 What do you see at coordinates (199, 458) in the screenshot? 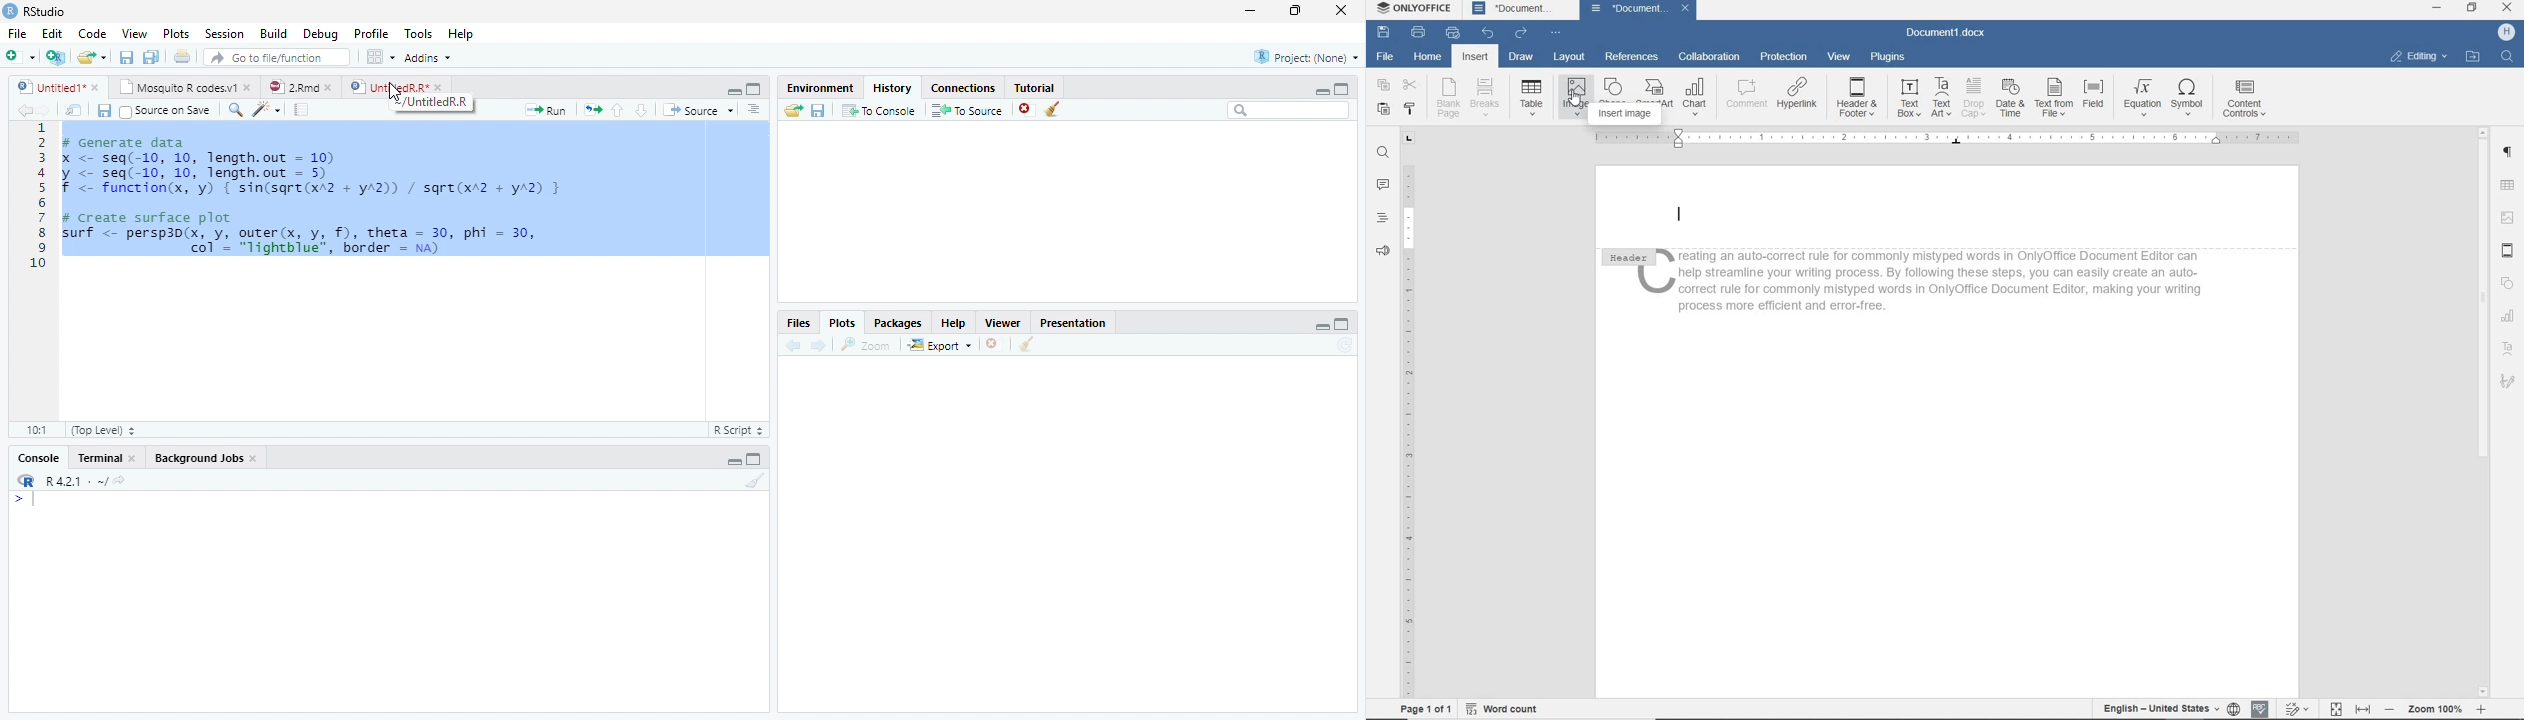
I see `Background Jobs` at bounding box center [199, 458].